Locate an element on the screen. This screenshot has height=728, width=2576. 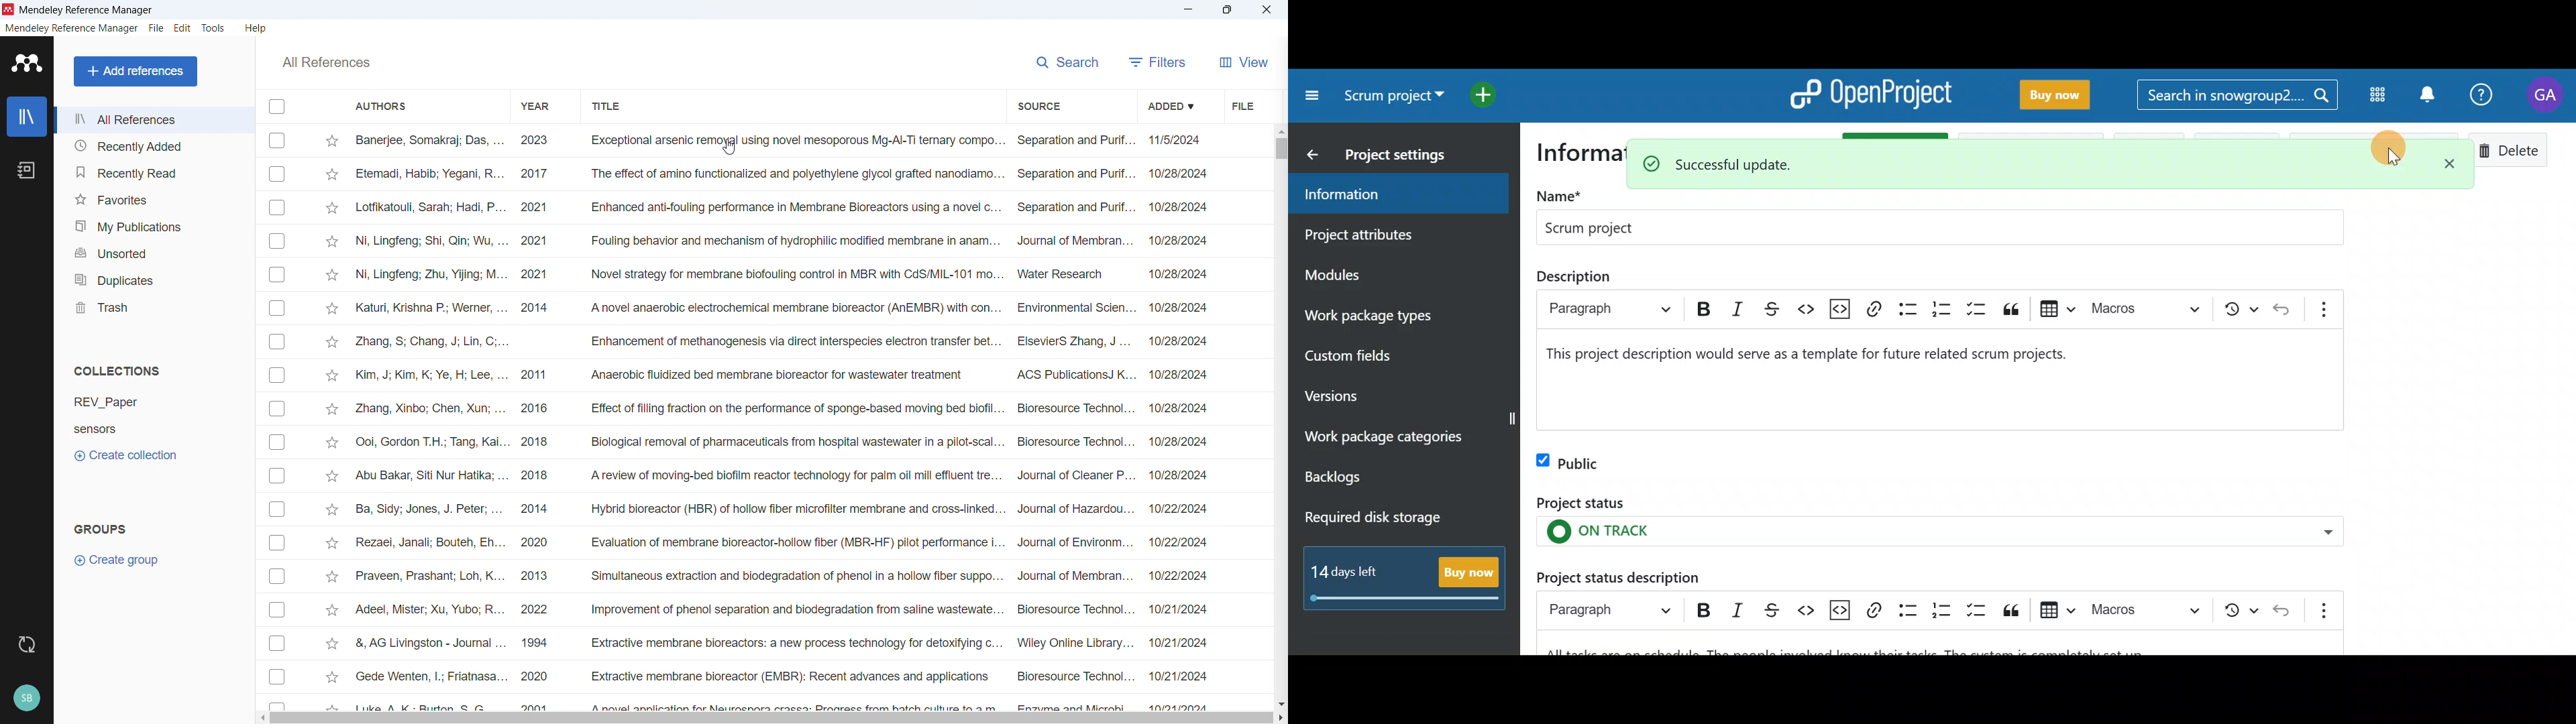
bioresource techno is located at coordinates (1073, 444).